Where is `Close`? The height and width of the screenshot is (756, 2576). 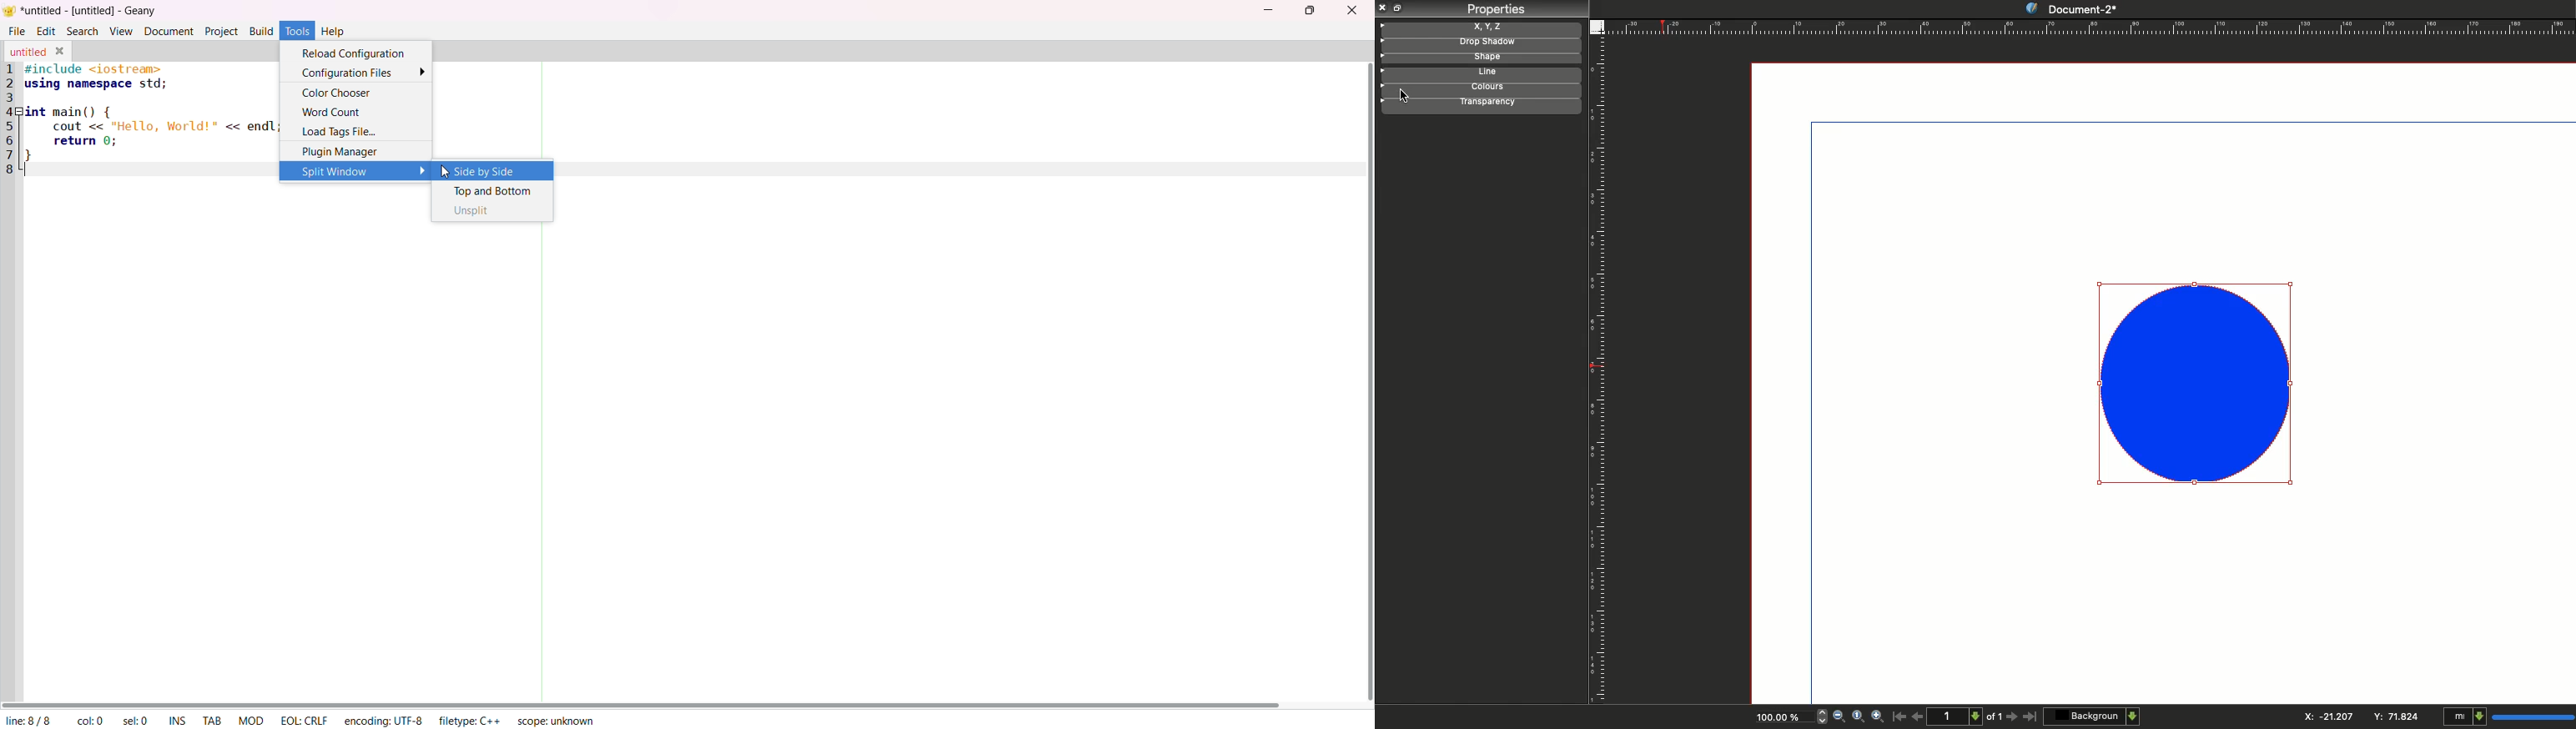
Close is located at coordinates (1383, 8).